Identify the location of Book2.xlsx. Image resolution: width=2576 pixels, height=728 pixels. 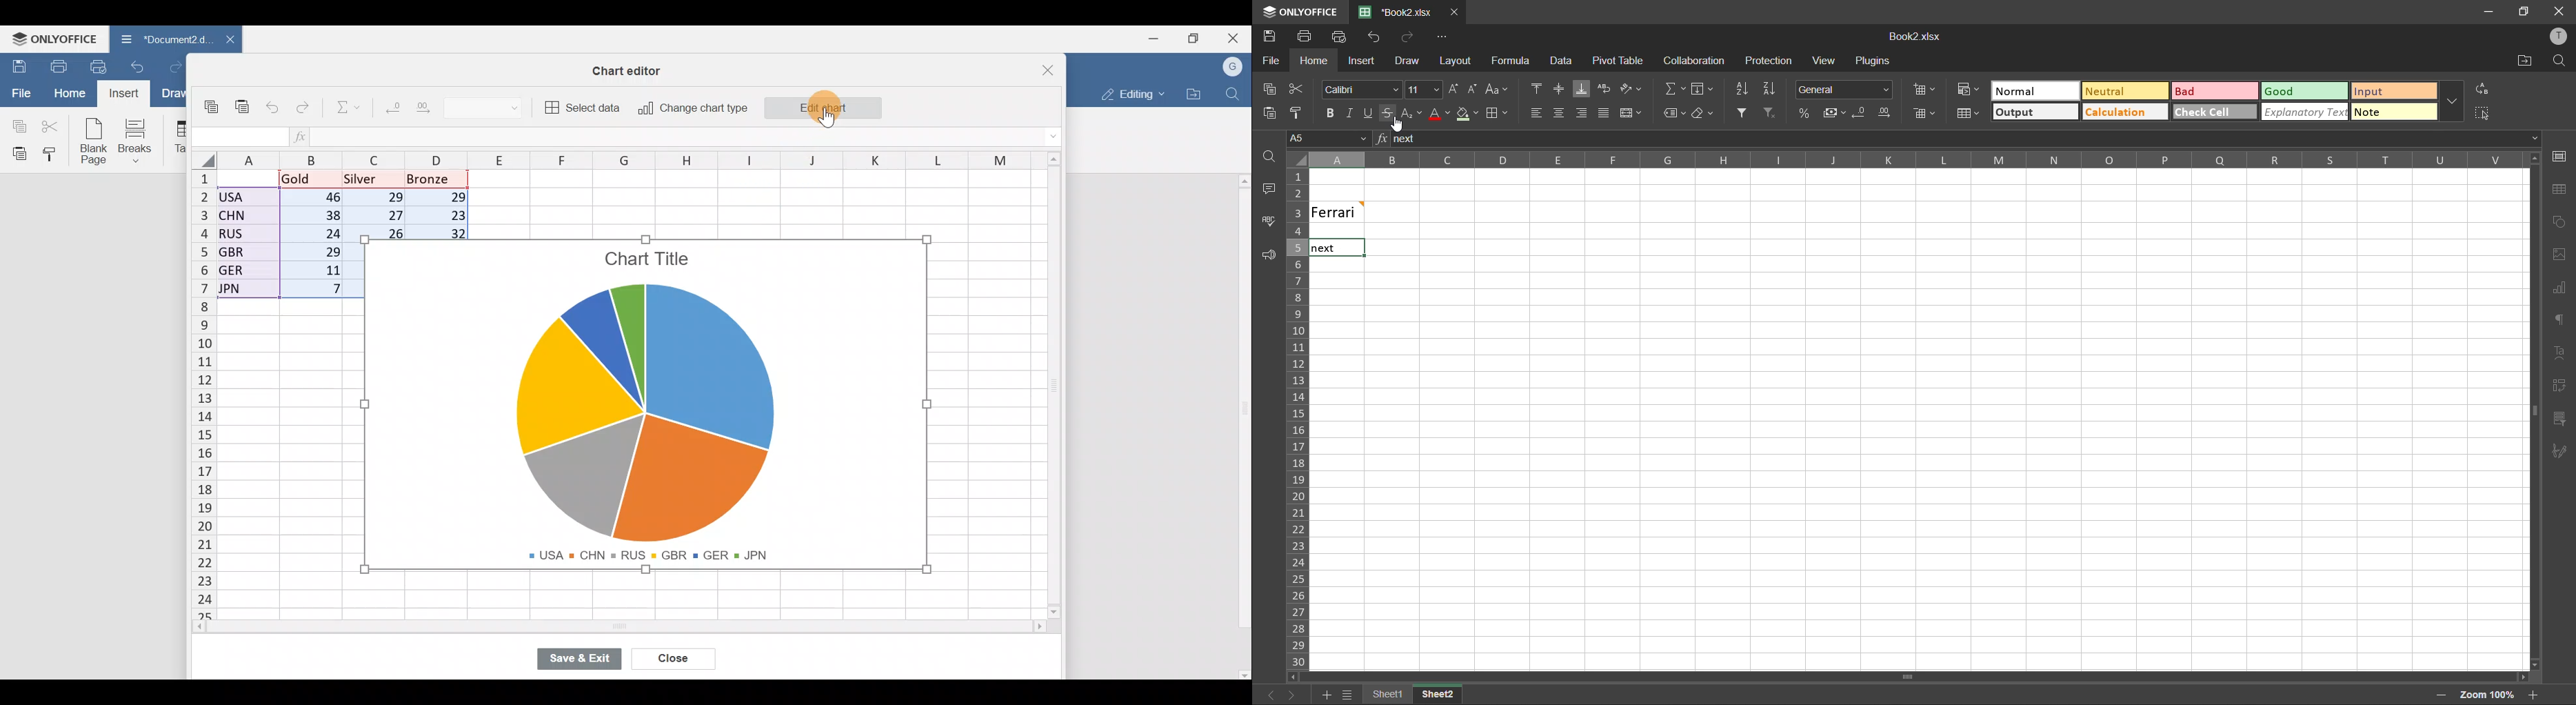
(1398, 12).